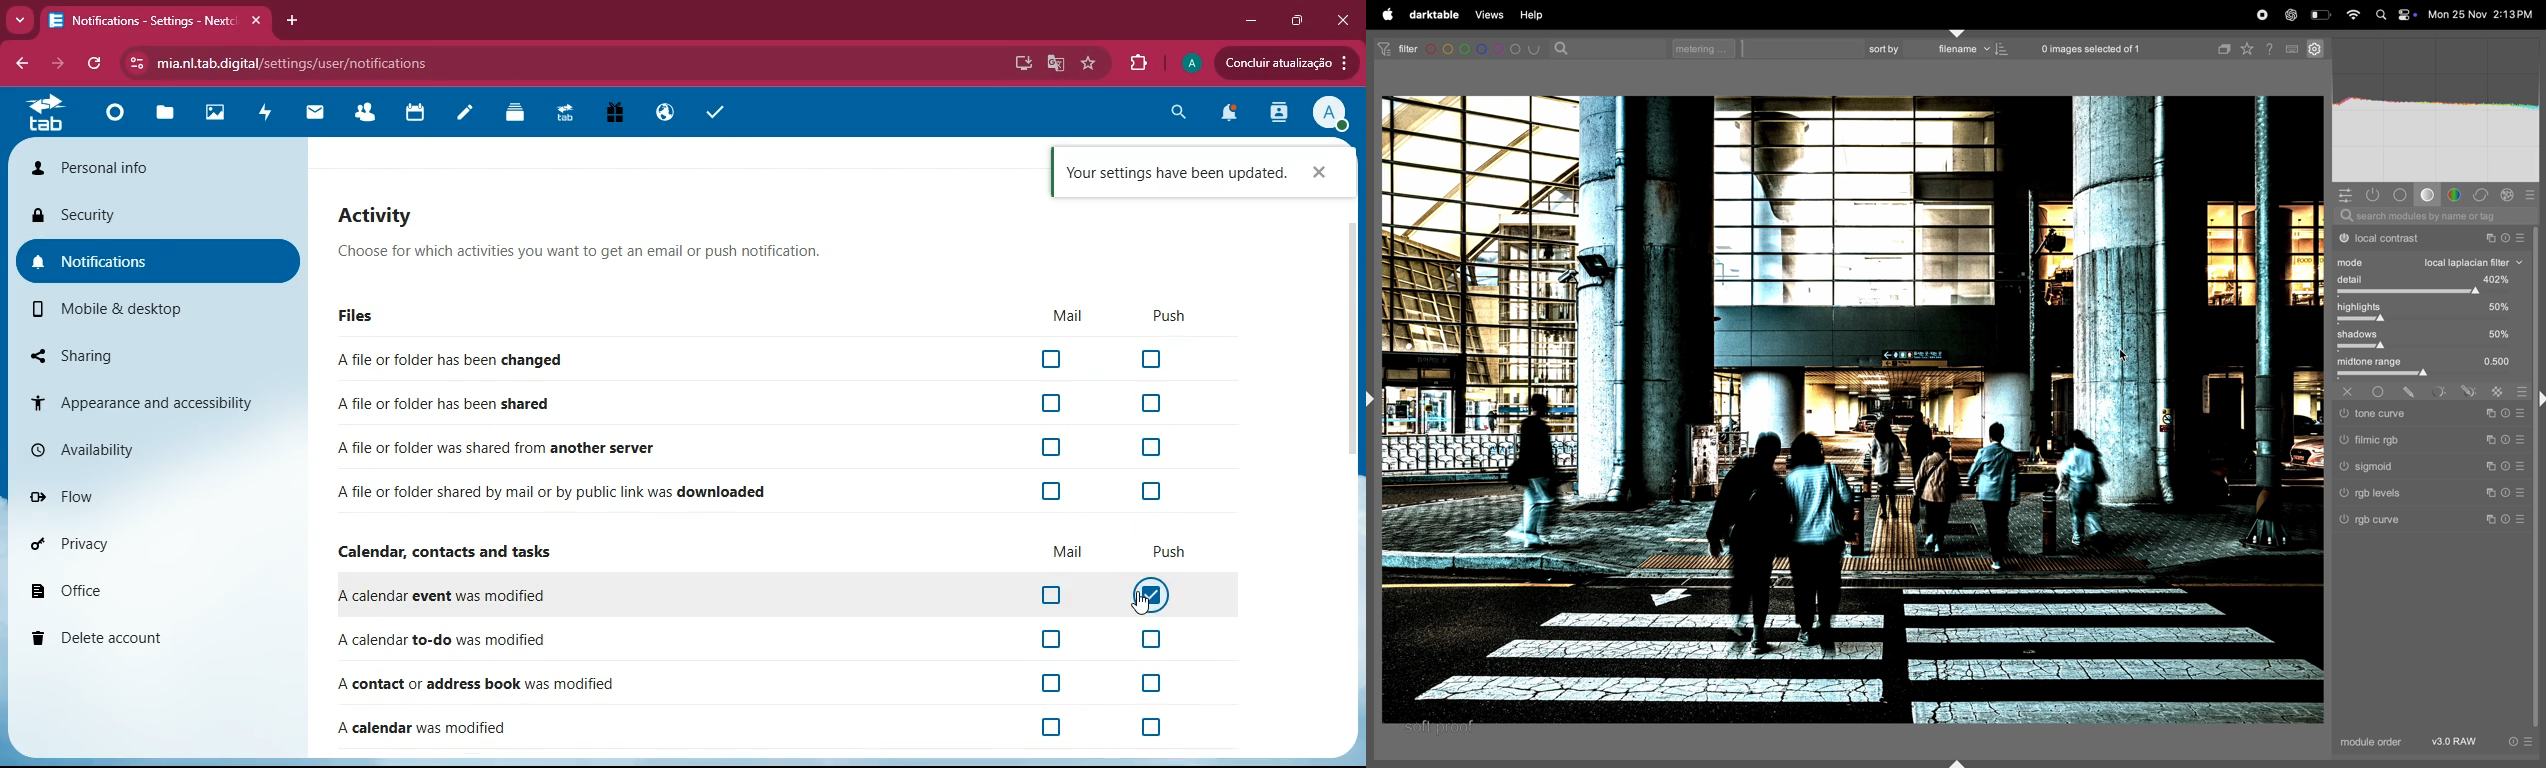 This screenshot has height=784, width=2548. Describe the element at coordinates (1052, 491) in the screenshot. I see `checkbox` at that location.